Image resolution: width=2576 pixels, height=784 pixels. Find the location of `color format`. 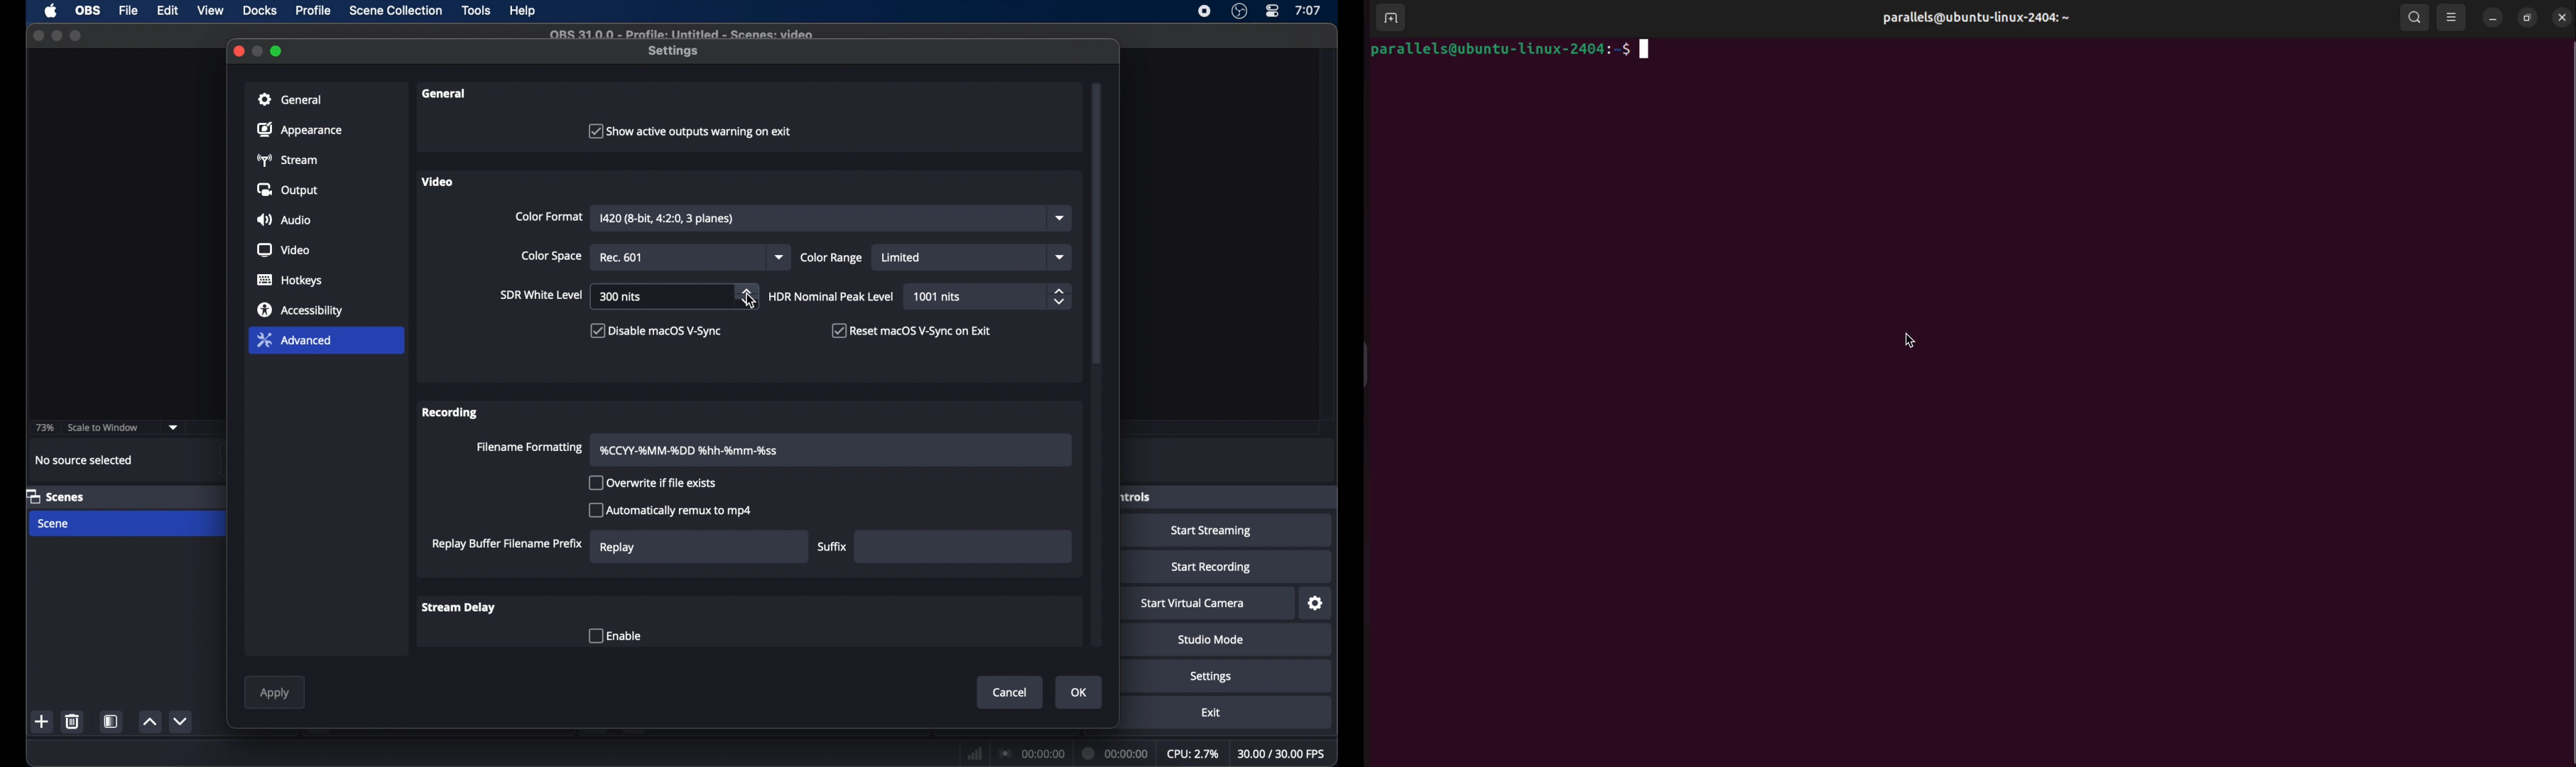

color format is located at coordinates (549, 216).